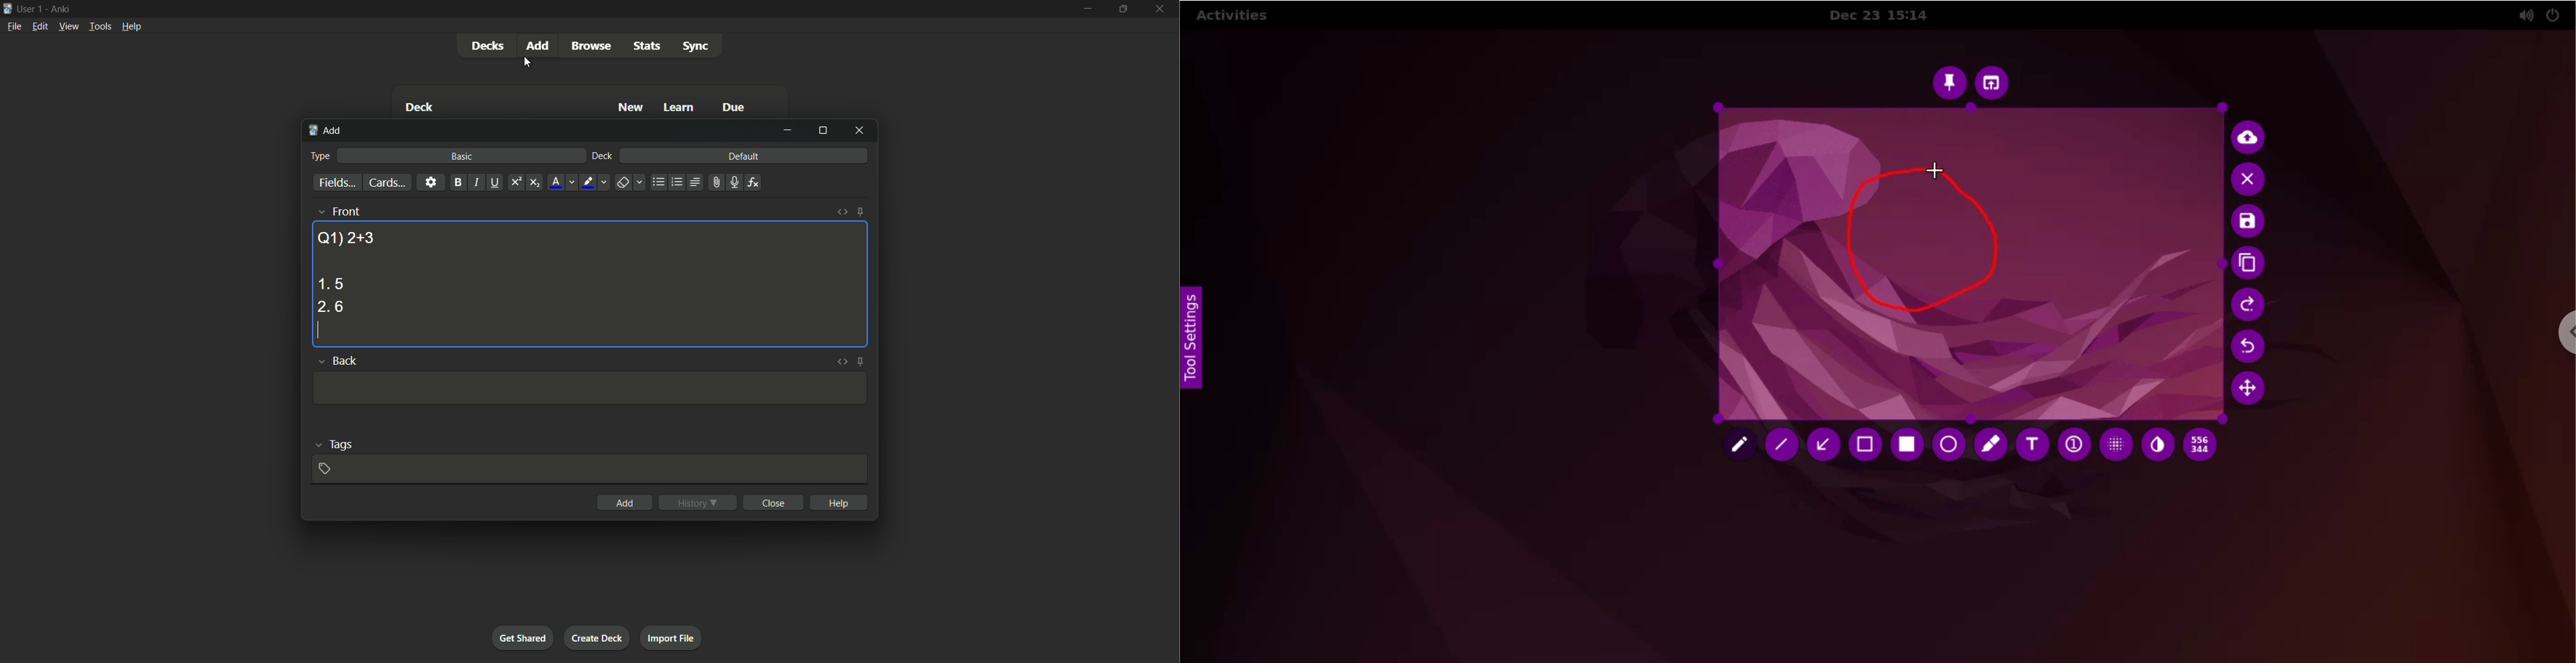 The width and height of the screenshot is (2576, 672). I want to click on ordered list, so click(677, 182).